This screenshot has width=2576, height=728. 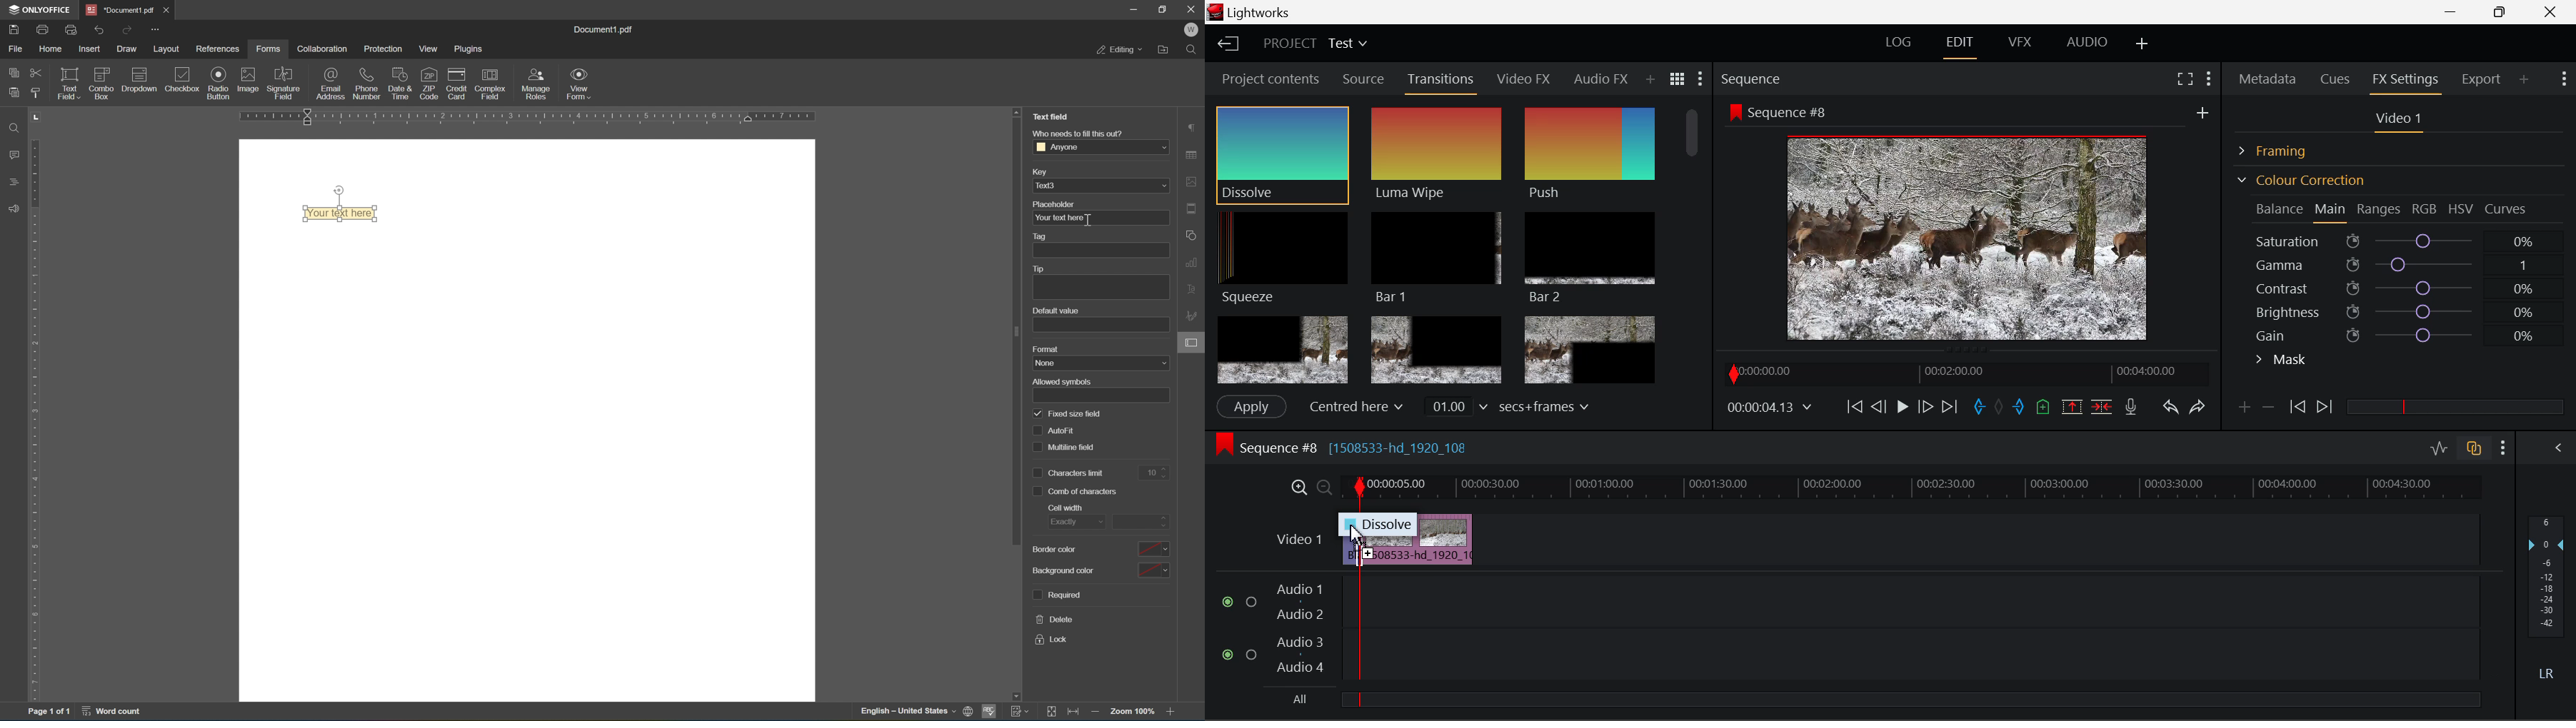 I want to click on Full Screen, so click(x=2185, y=78).